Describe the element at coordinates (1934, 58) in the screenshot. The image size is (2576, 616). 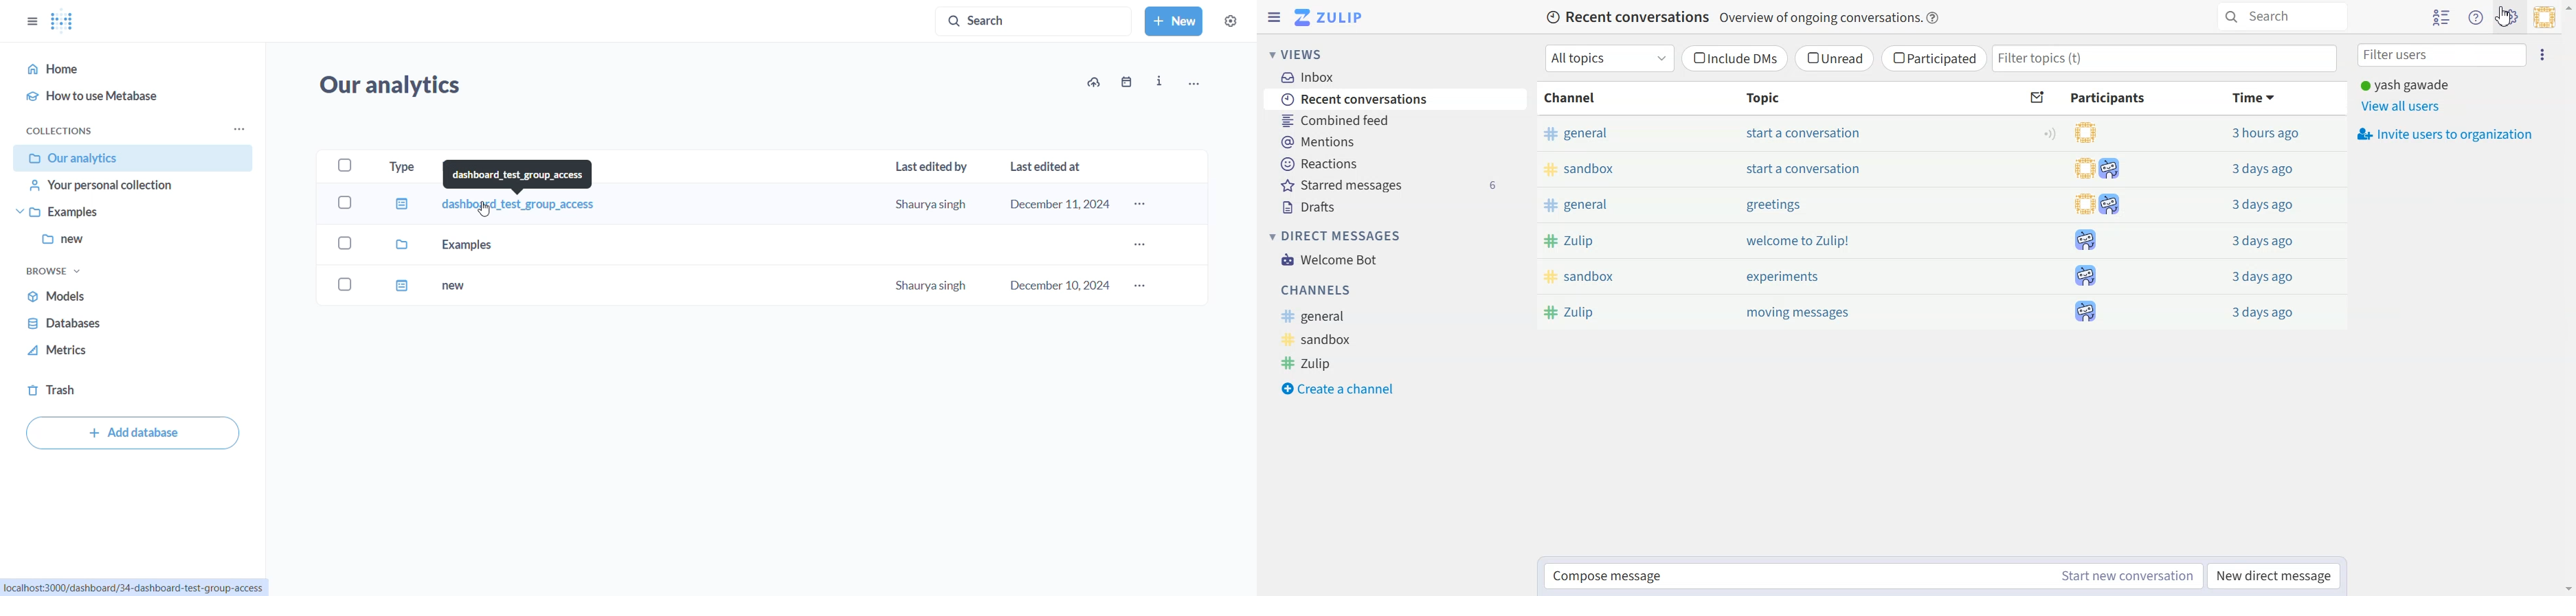
I see `Participated` at that location.